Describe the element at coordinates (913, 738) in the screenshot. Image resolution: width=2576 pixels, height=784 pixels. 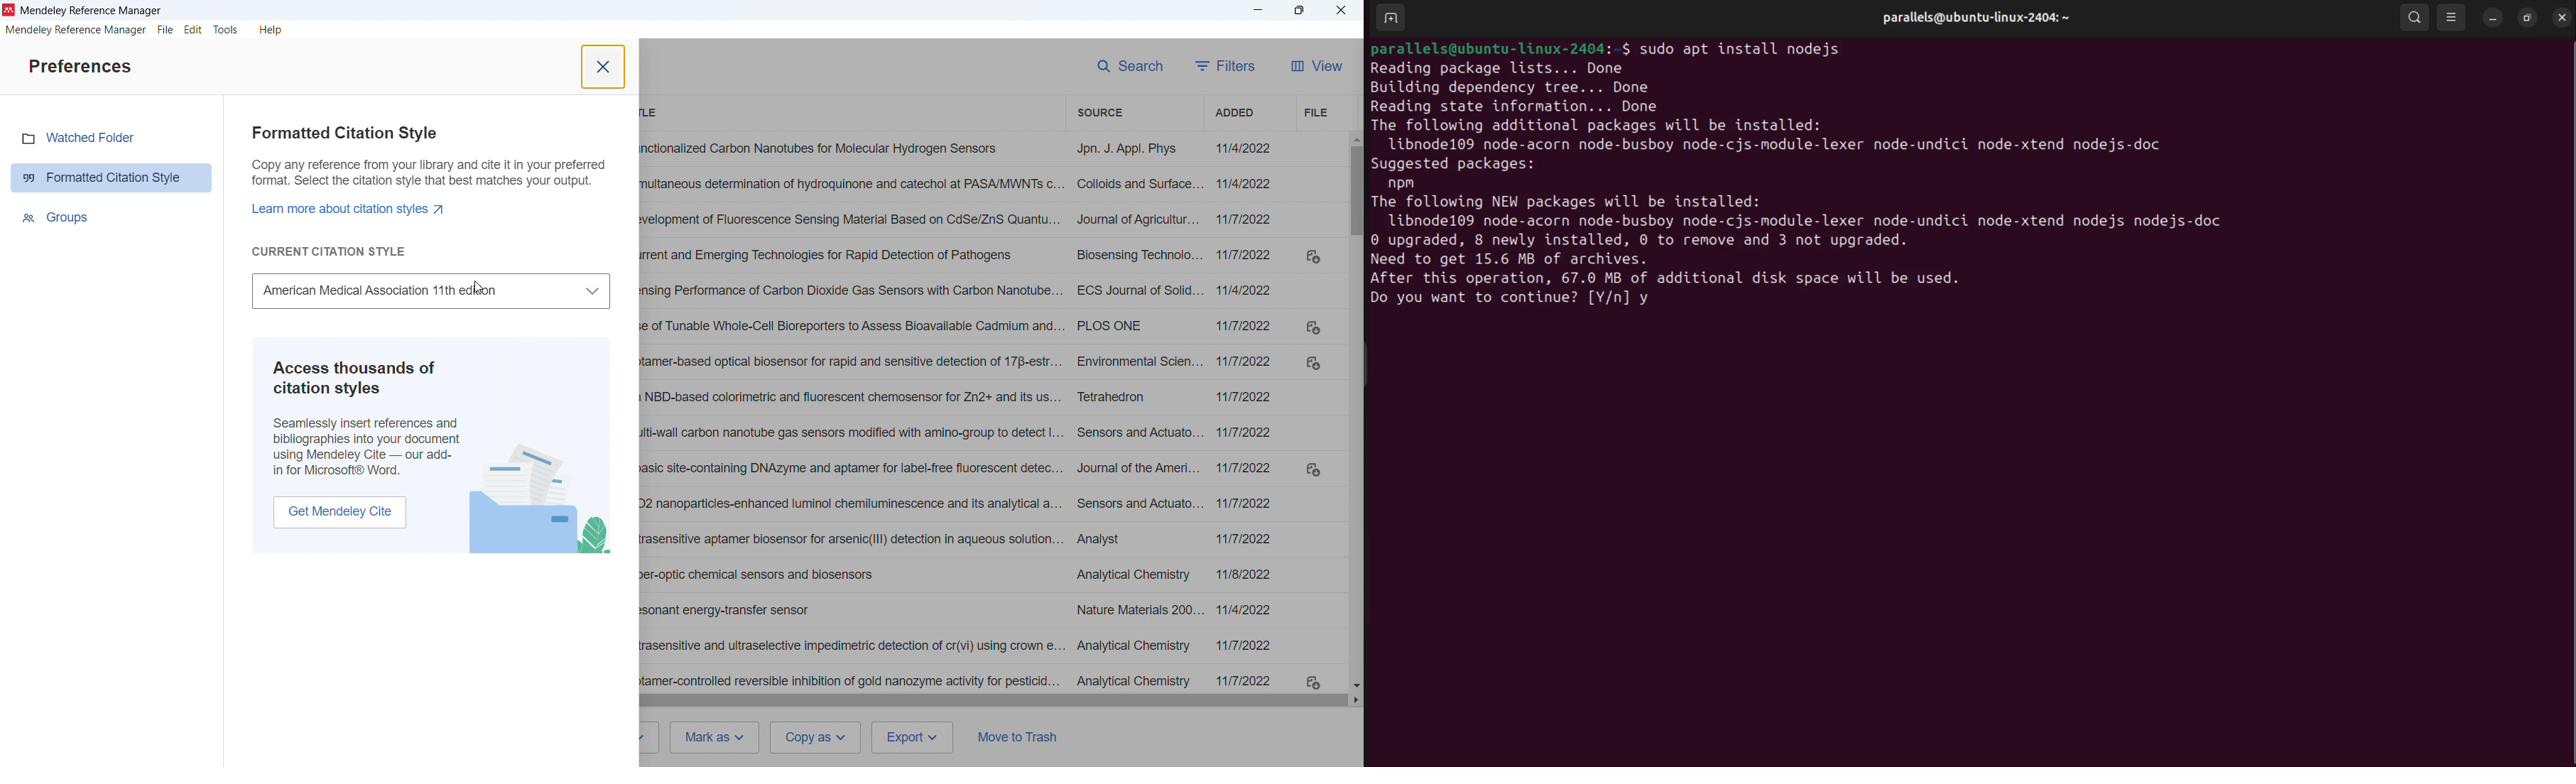
I see `Export ` at that location.